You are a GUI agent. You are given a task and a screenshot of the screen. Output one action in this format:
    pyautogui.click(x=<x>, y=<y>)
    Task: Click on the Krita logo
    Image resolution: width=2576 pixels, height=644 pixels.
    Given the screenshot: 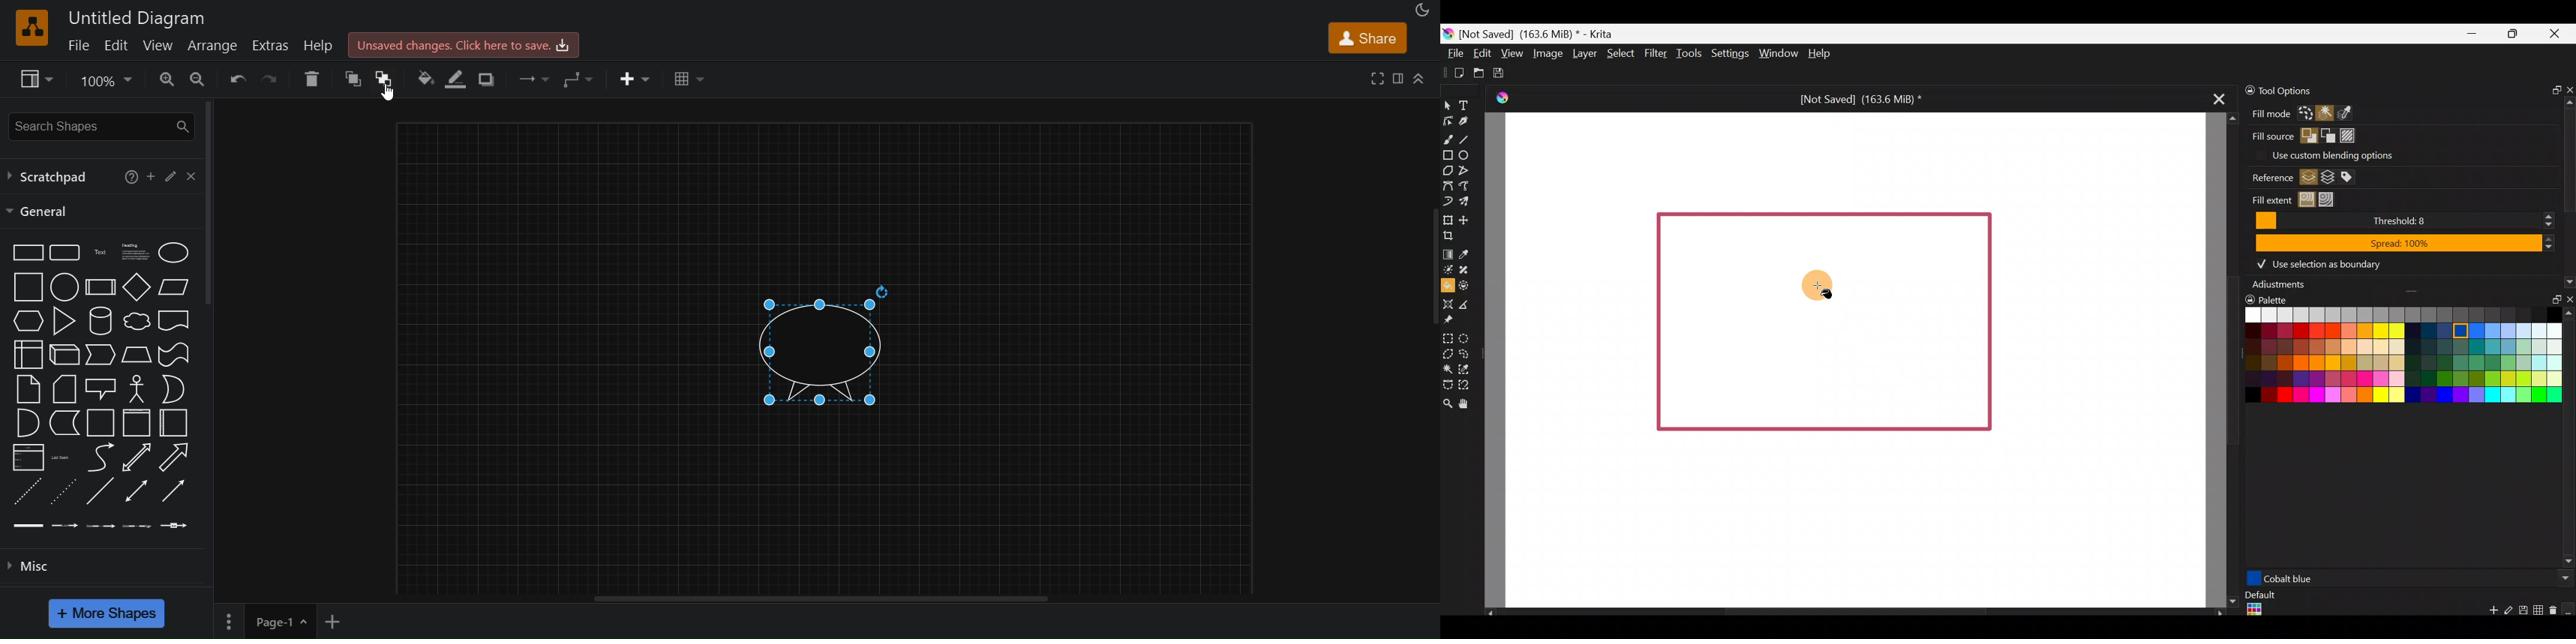 What is the action you would take?
    pyautogui.click(x=1449, y=33)
    